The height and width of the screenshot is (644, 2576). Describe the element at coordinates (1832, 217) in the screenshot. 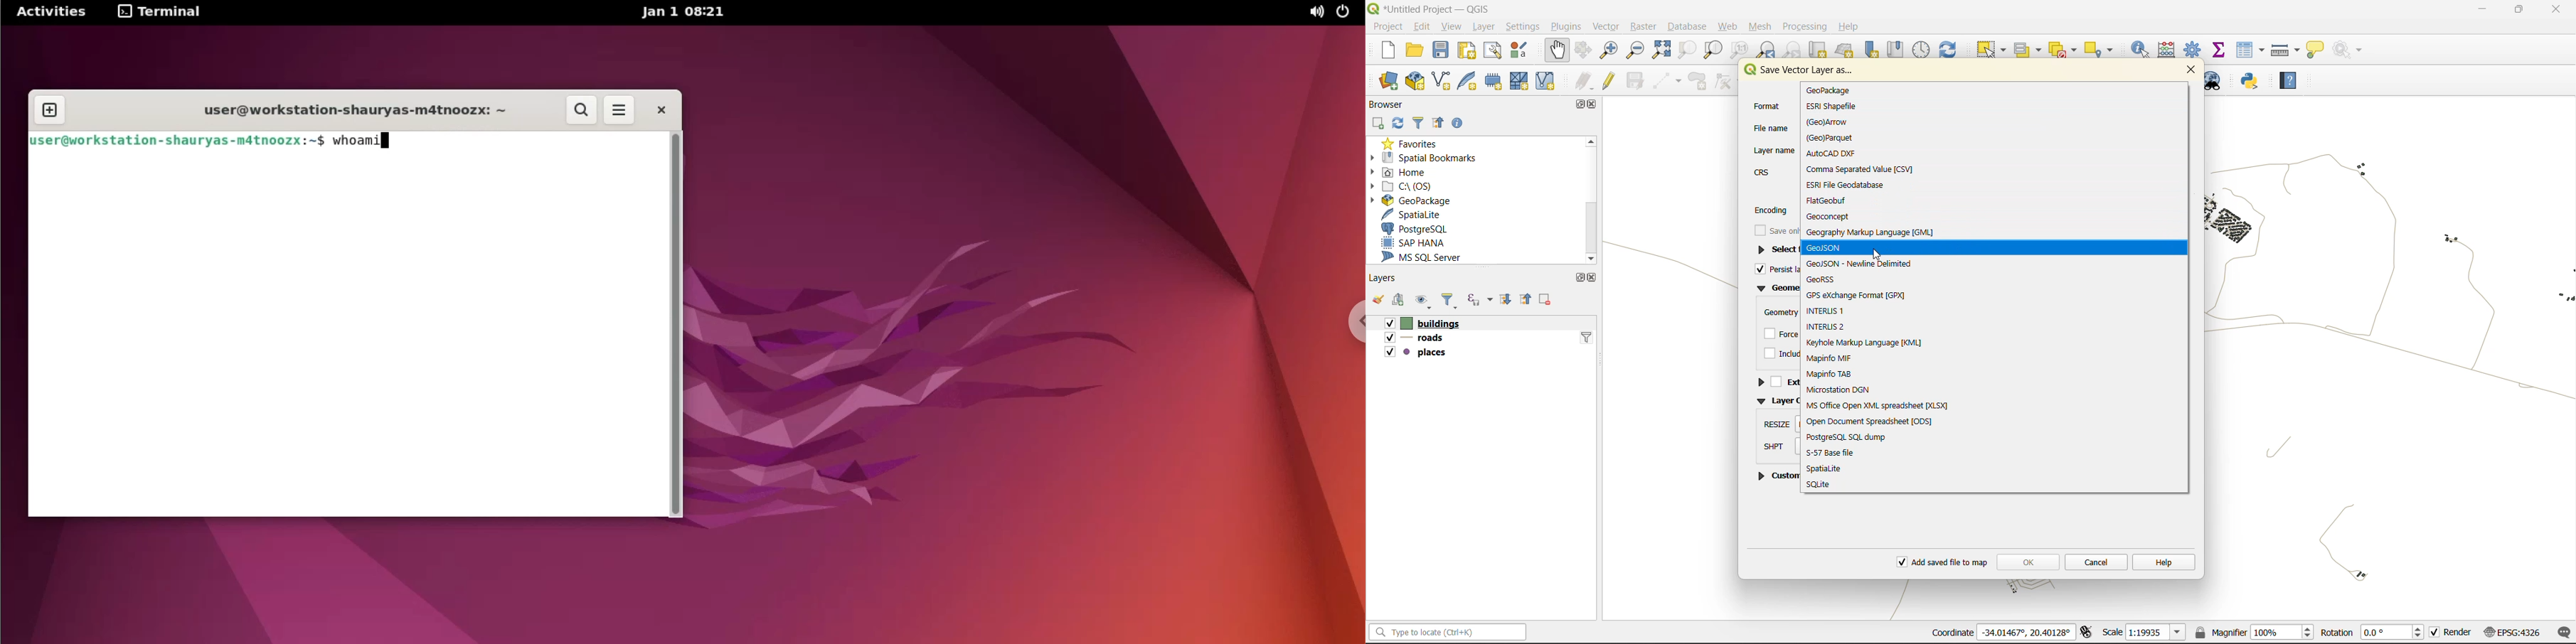

I see `geoconcept` at that location.